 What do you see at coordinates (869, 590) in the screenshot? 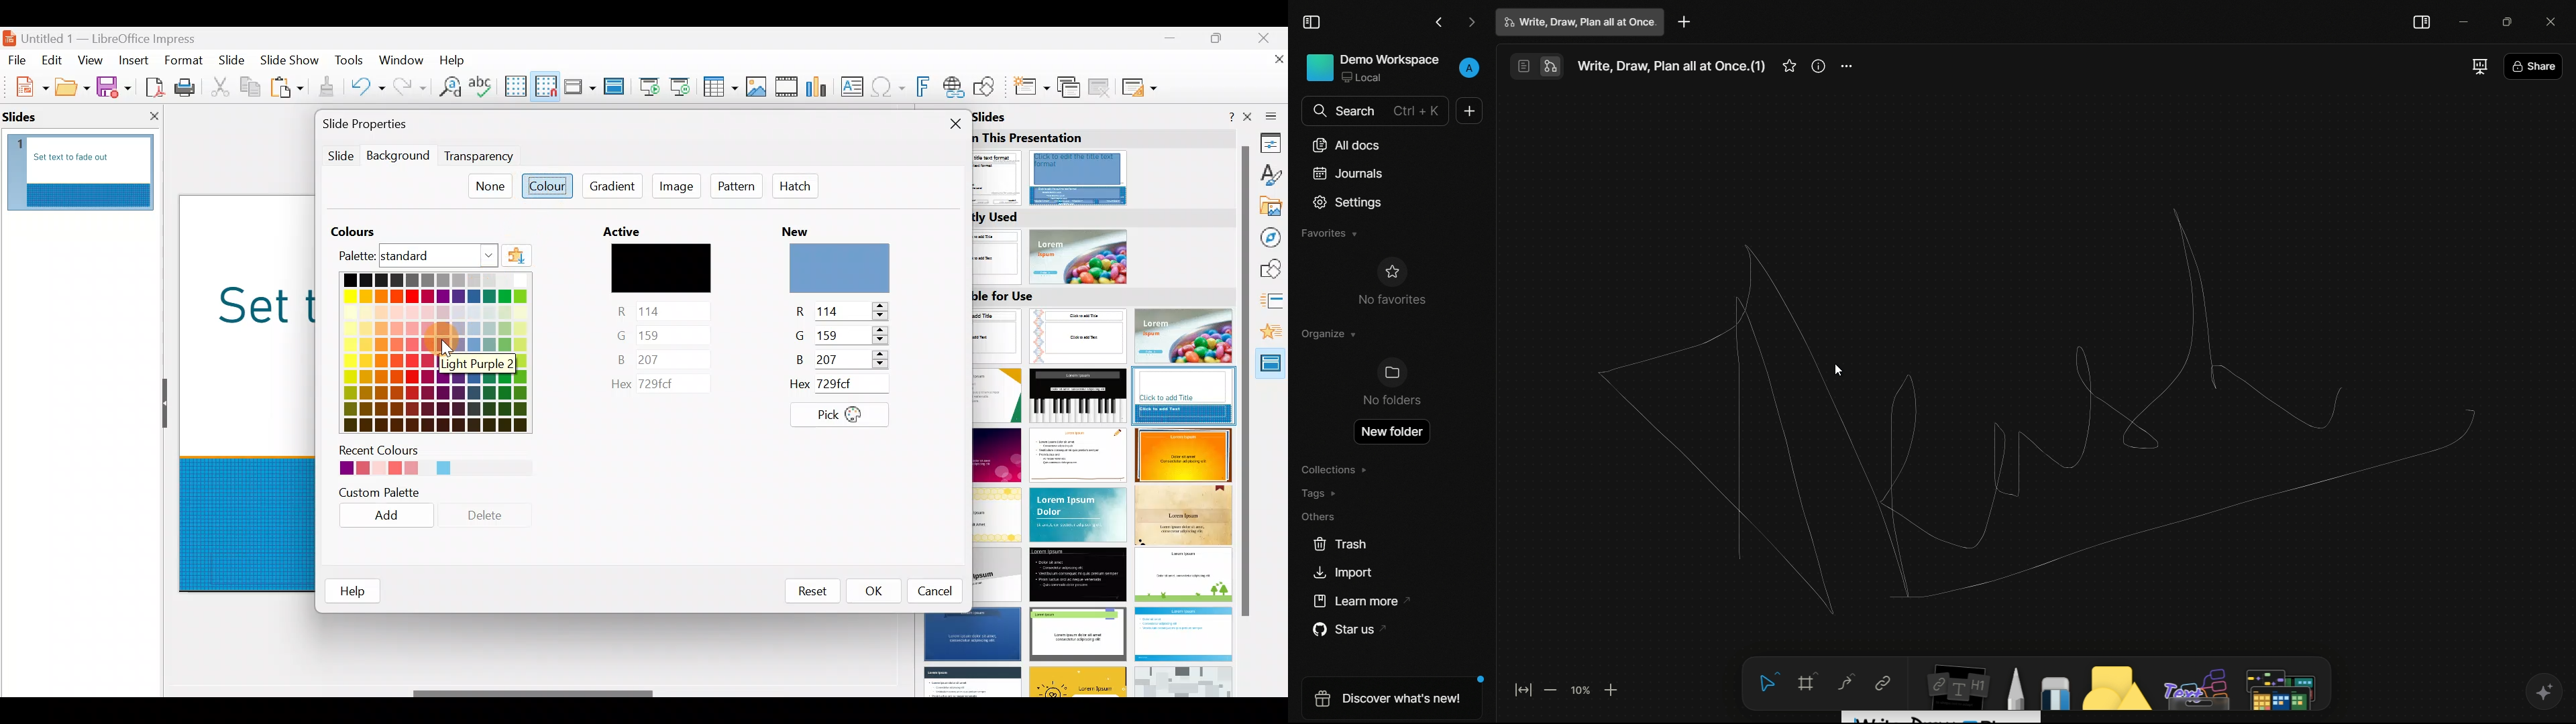
I see `OK` at bounding box center [869, 590].